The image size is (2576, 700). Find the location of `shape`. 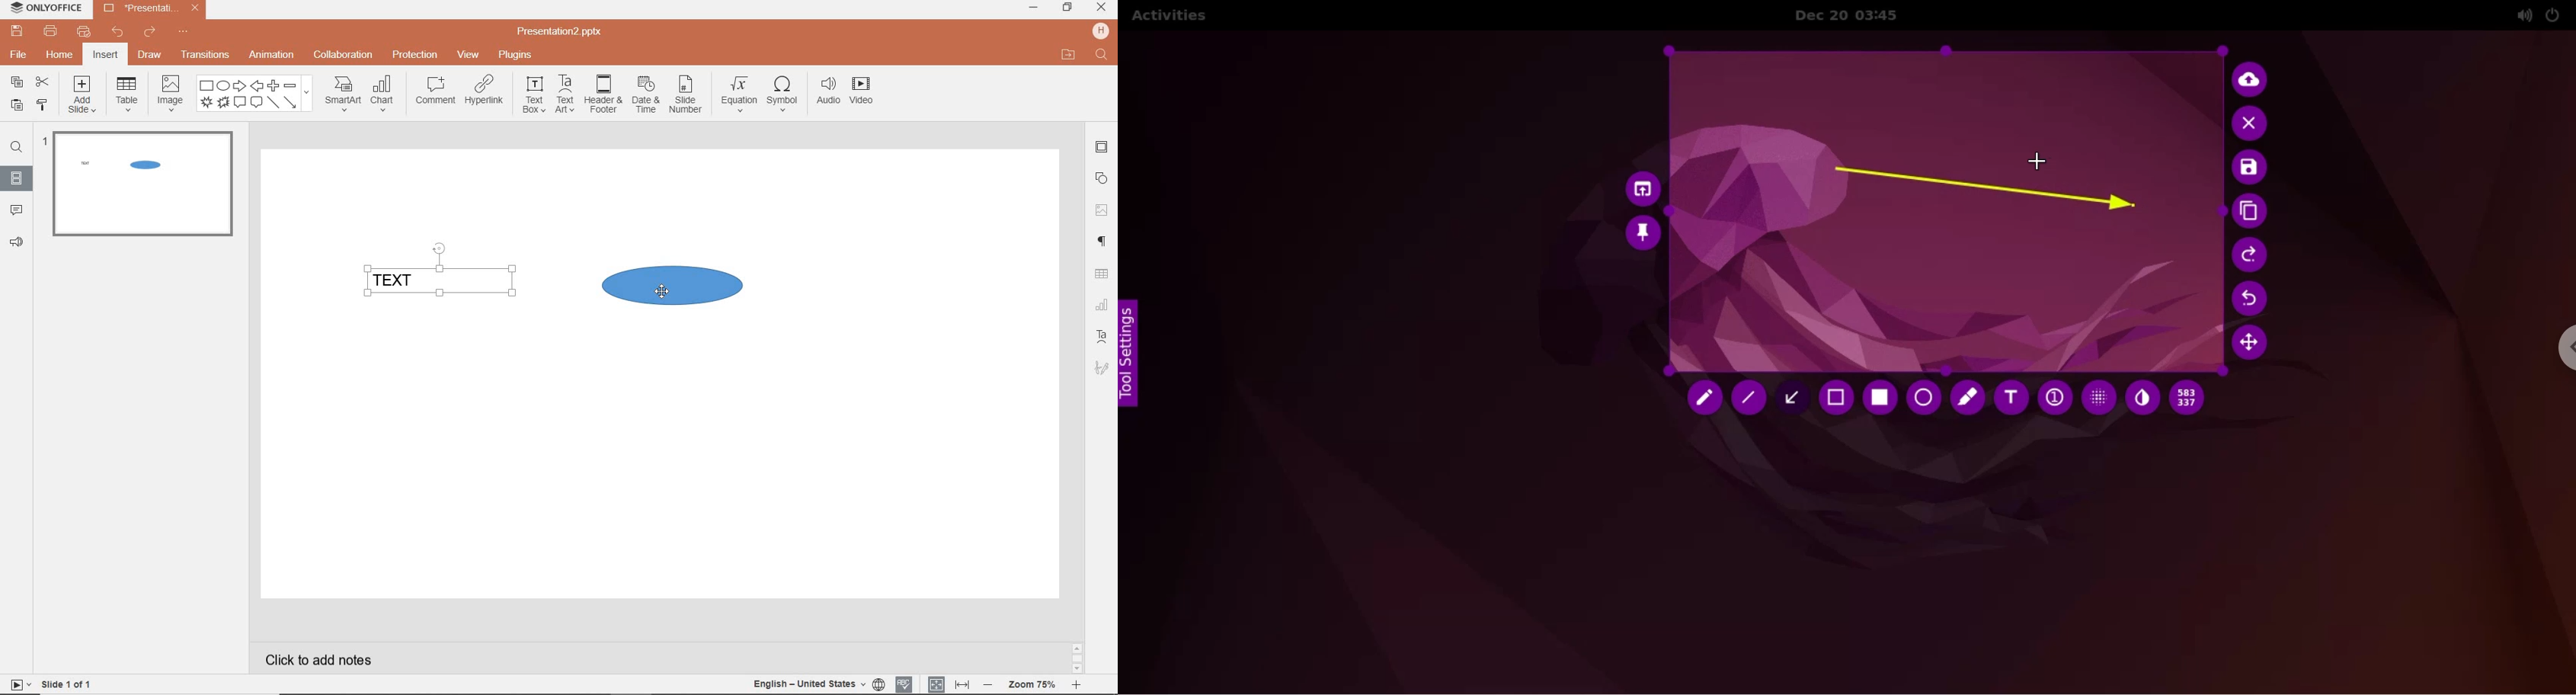

shape is located at coordinates (255, 95).